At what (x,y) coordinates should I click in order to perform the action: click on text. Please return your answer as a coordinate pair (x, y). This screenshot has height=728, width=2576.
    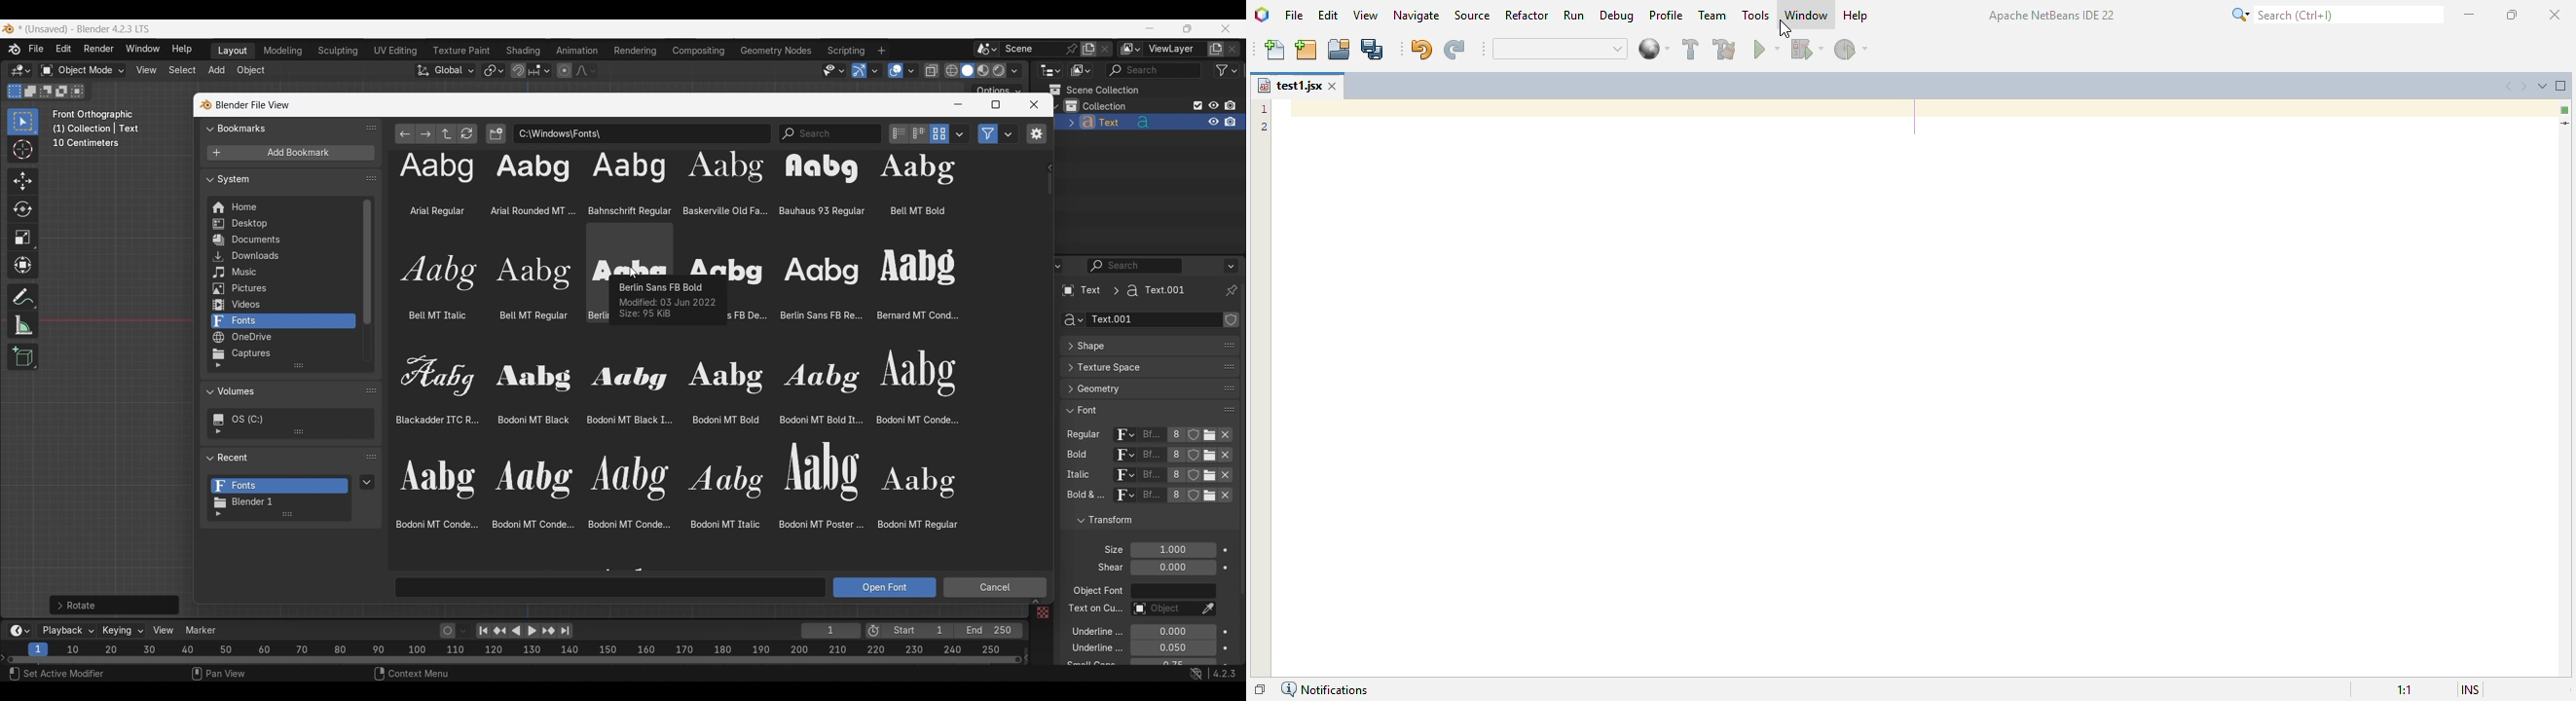
    Looking at the image, I should click on (1089, 664).